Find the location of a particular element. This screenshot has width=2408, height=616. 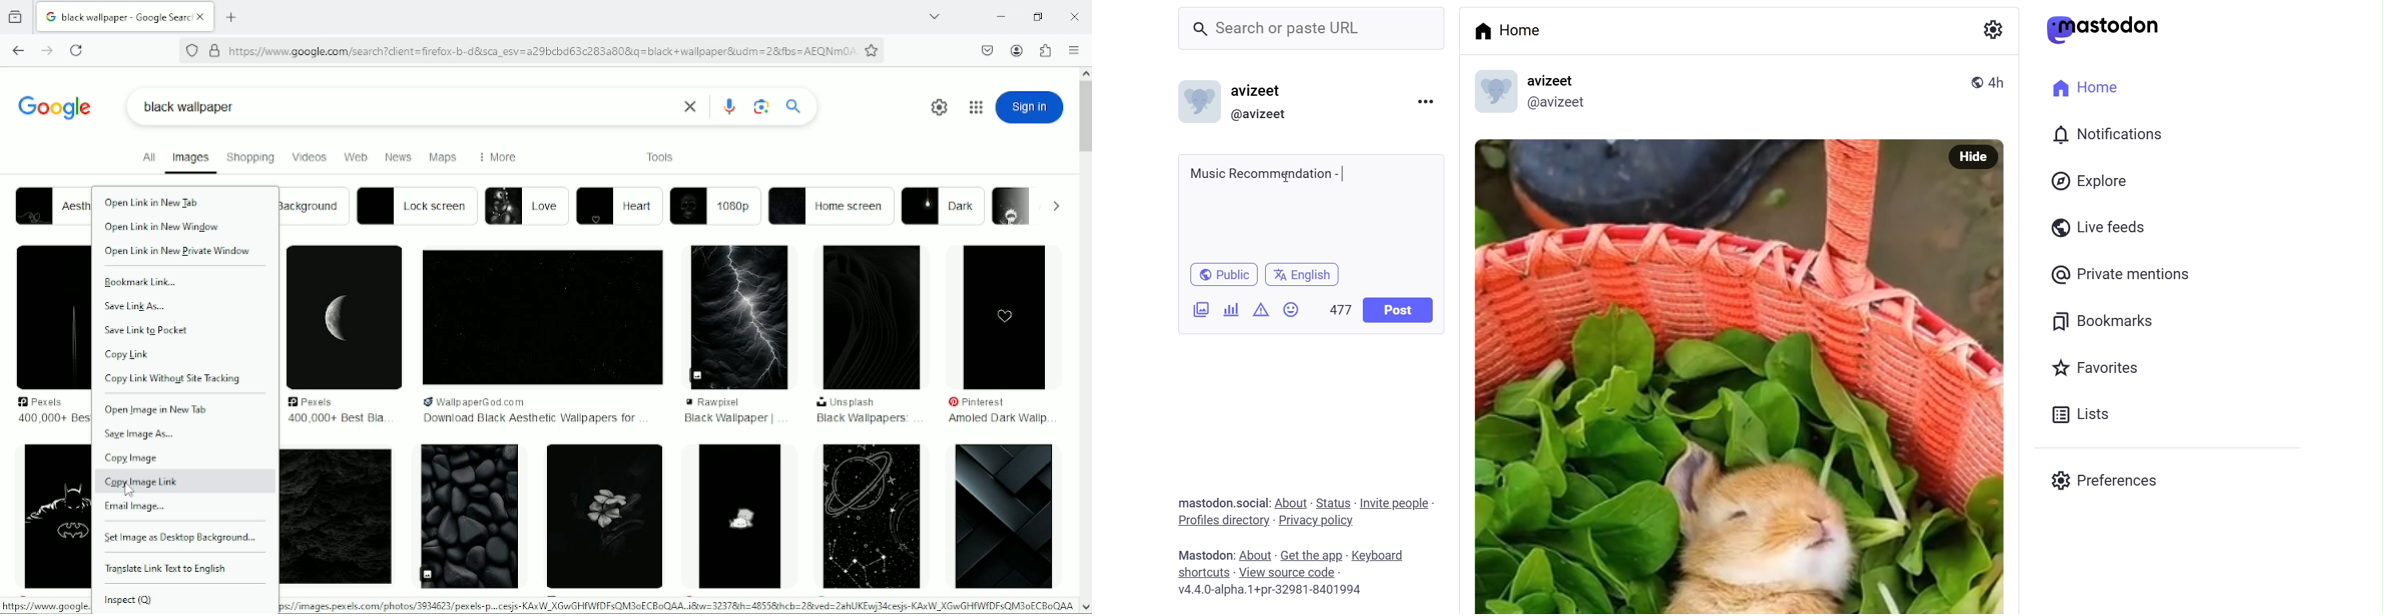

copy image link is located at coordinates (148, 482).